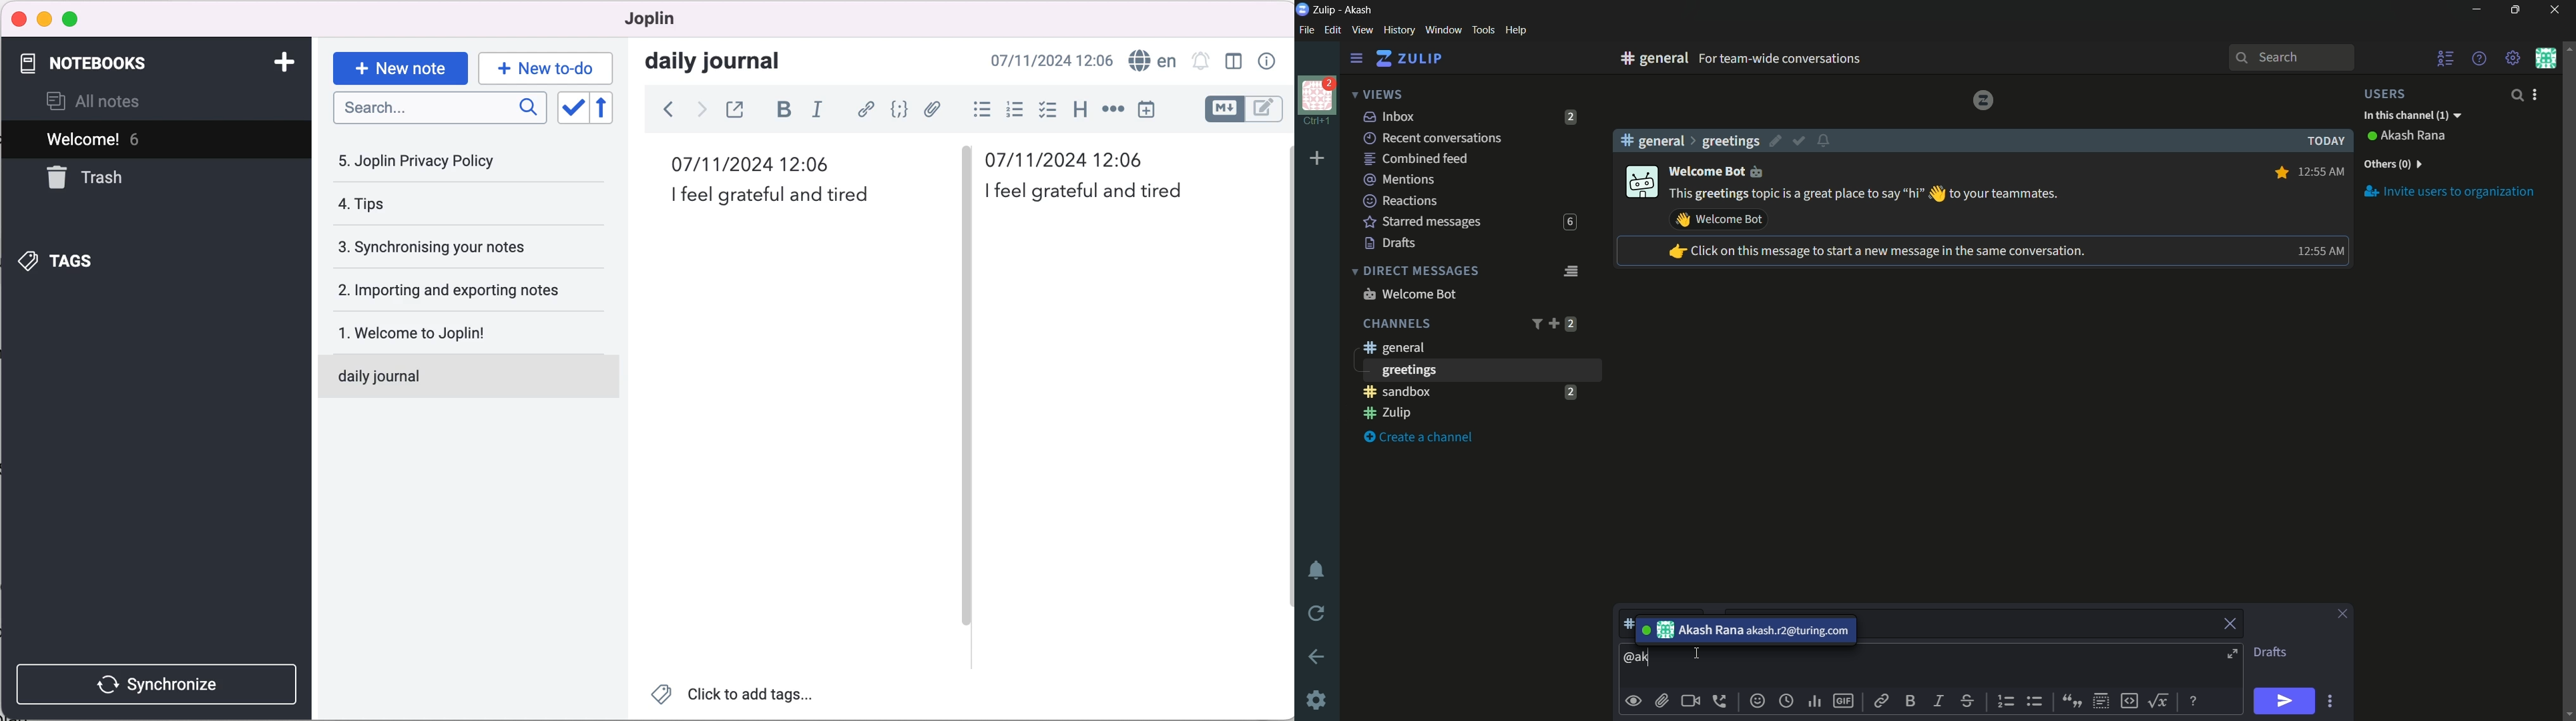  Describe the element at coordinates (1011, 109) in the screenshot. I see `numbered list` at that location.